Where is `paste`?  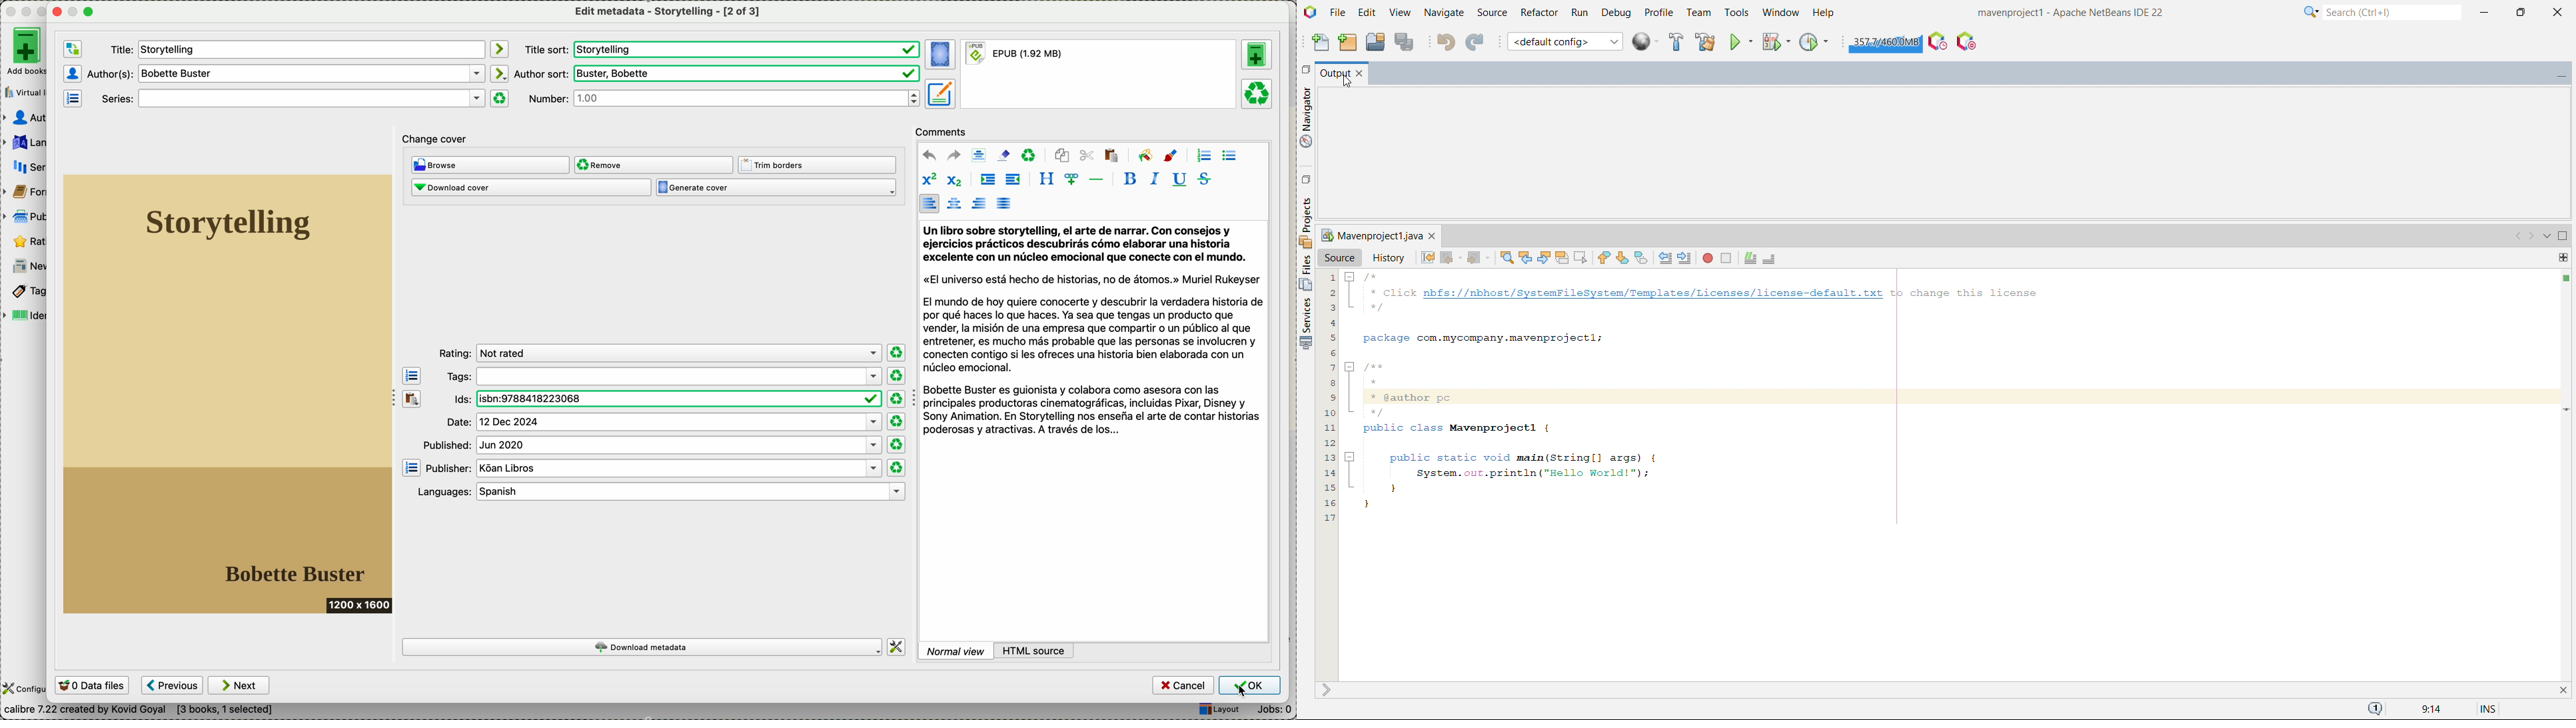
paste is located at coordinates (1112, 156).